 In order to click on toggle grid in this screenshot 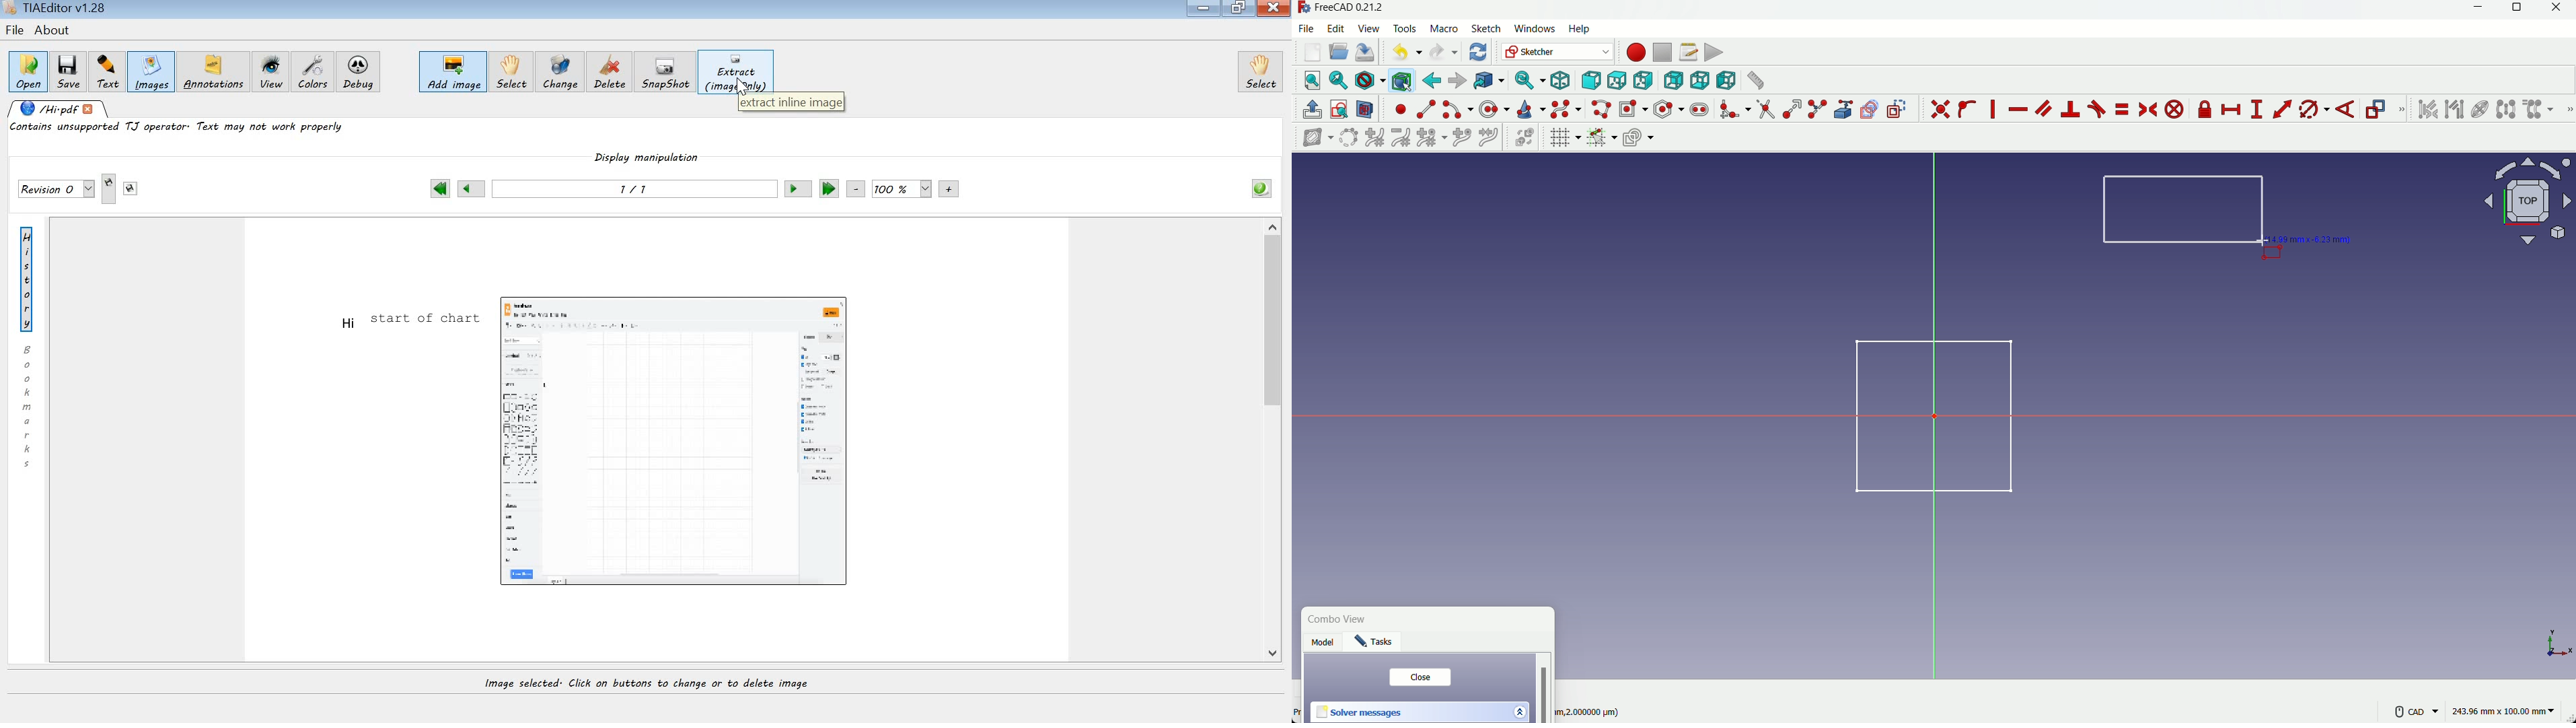, I will do `click(1565, 137)`.